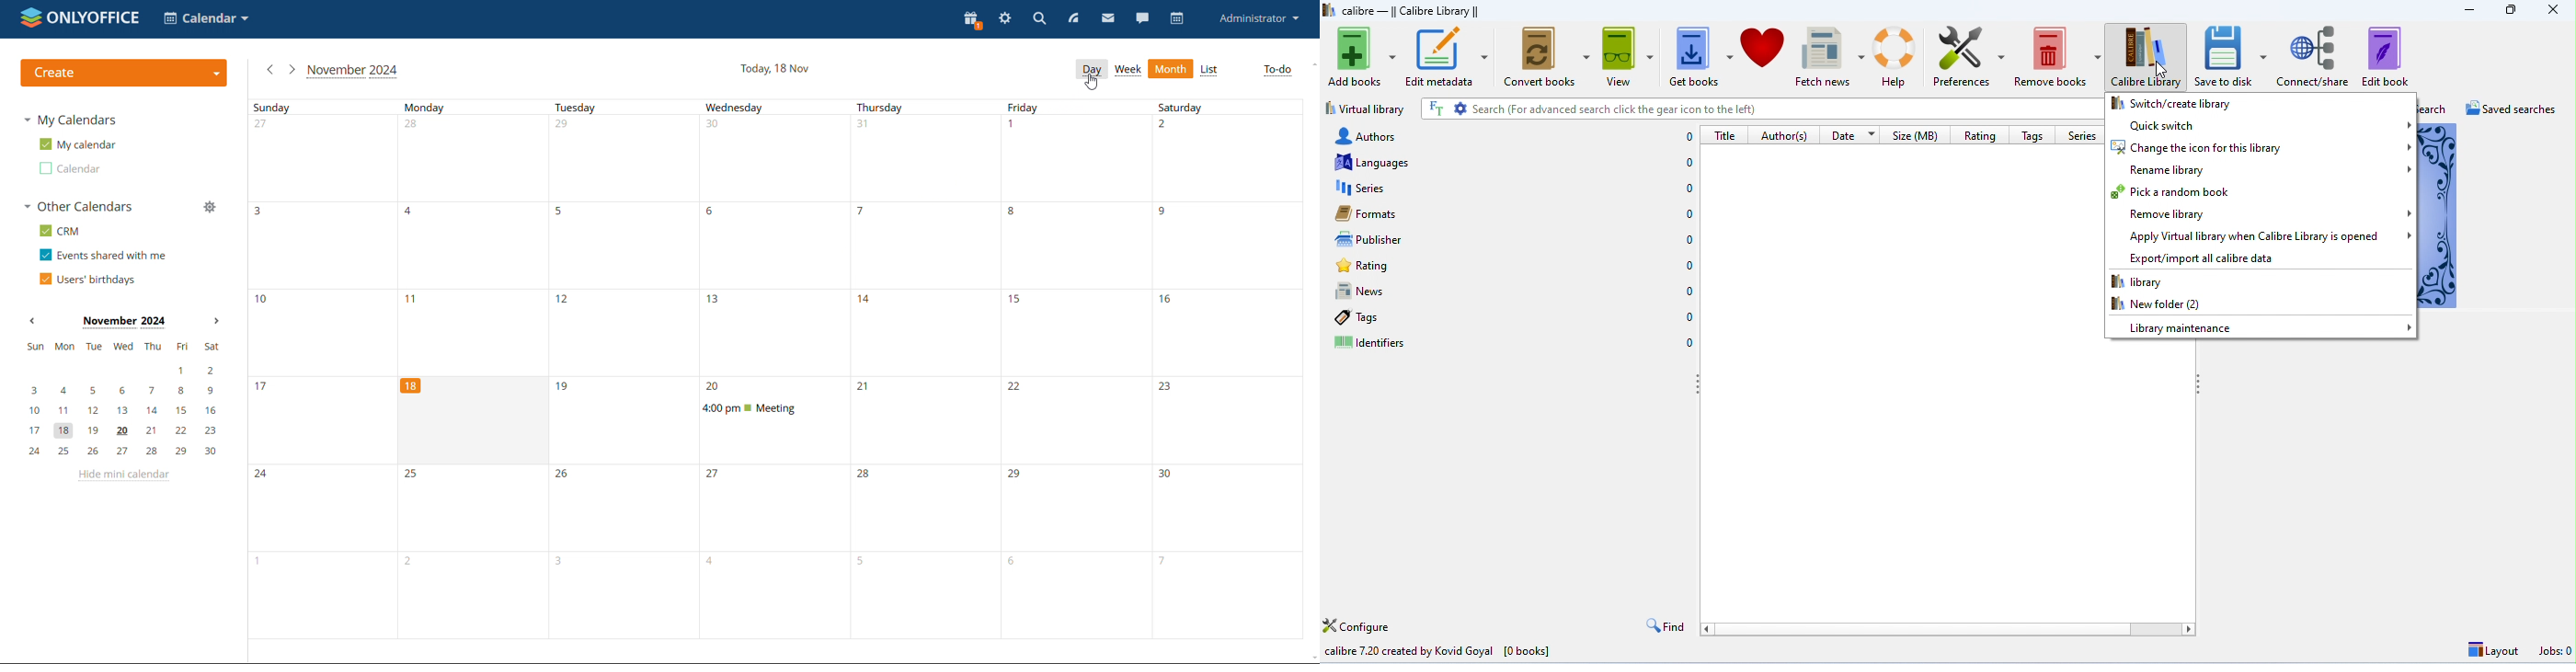 Image resolution: width=2576 pixels, height=672 pixels. I want to click on remove library, so click(2261, 214).